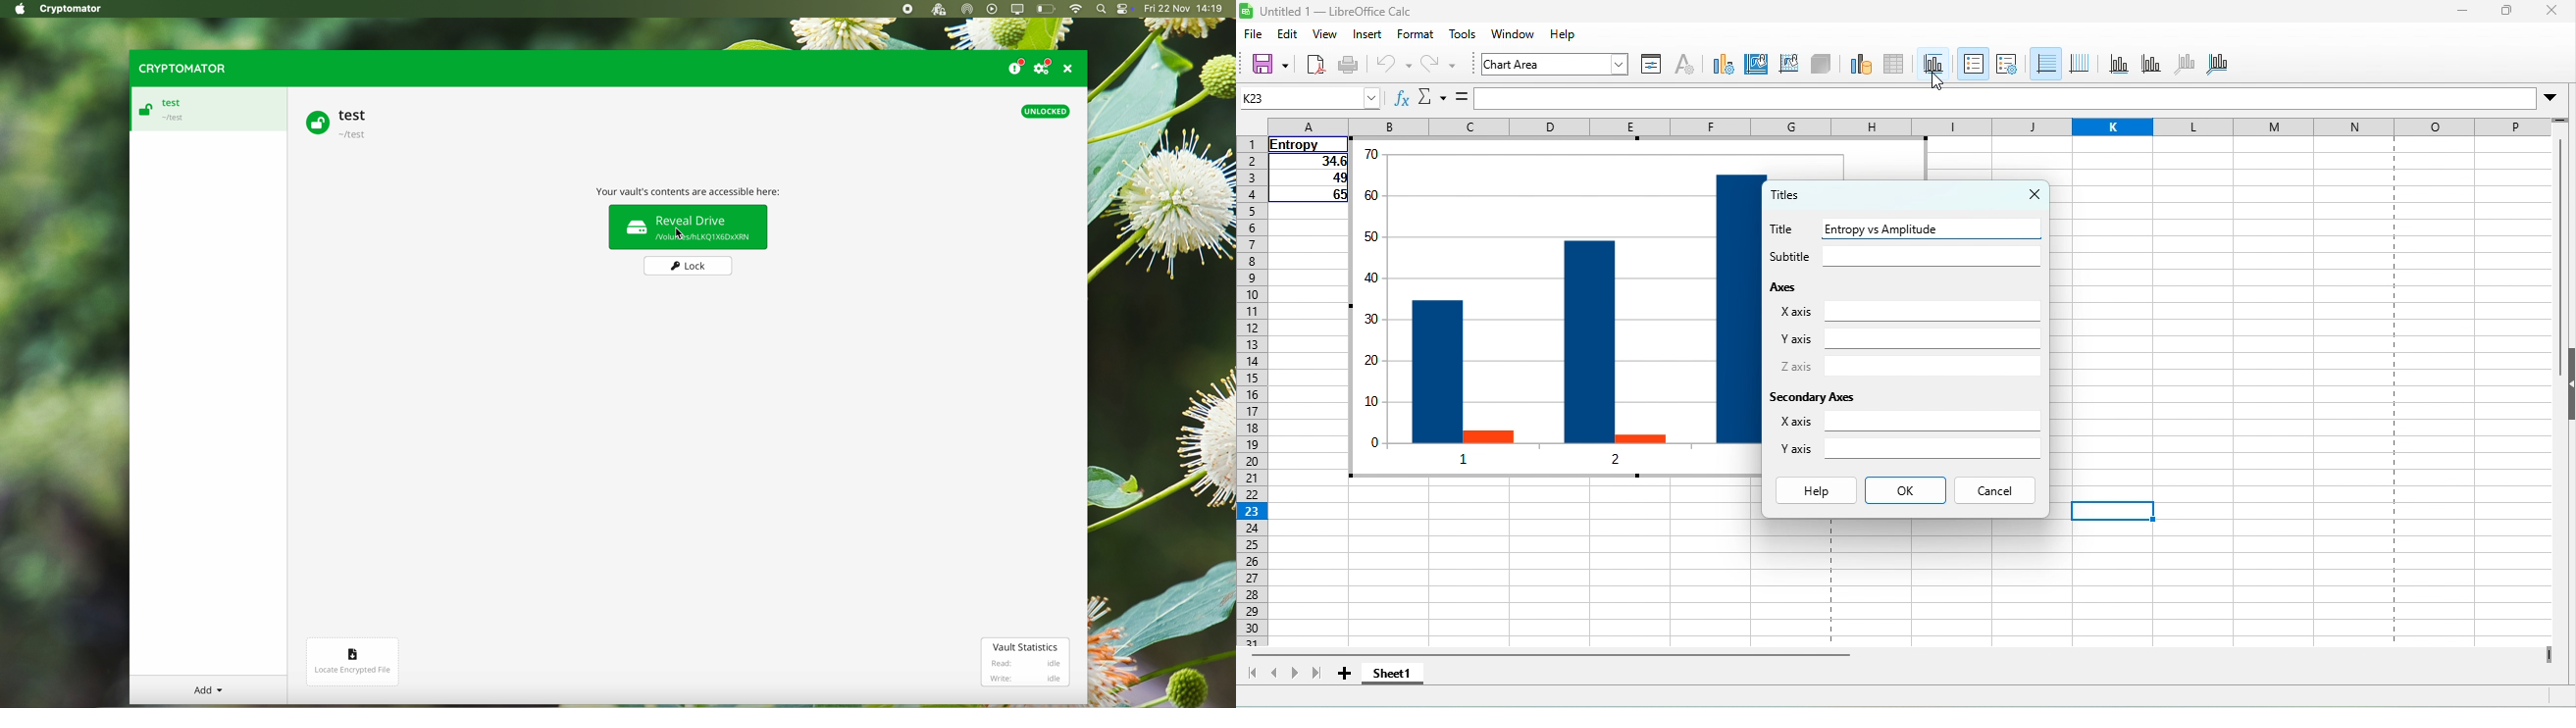 The width and height of the screenshot is (2576, 728). I want to click on horizontal scroll bar, so click(1553, 654).